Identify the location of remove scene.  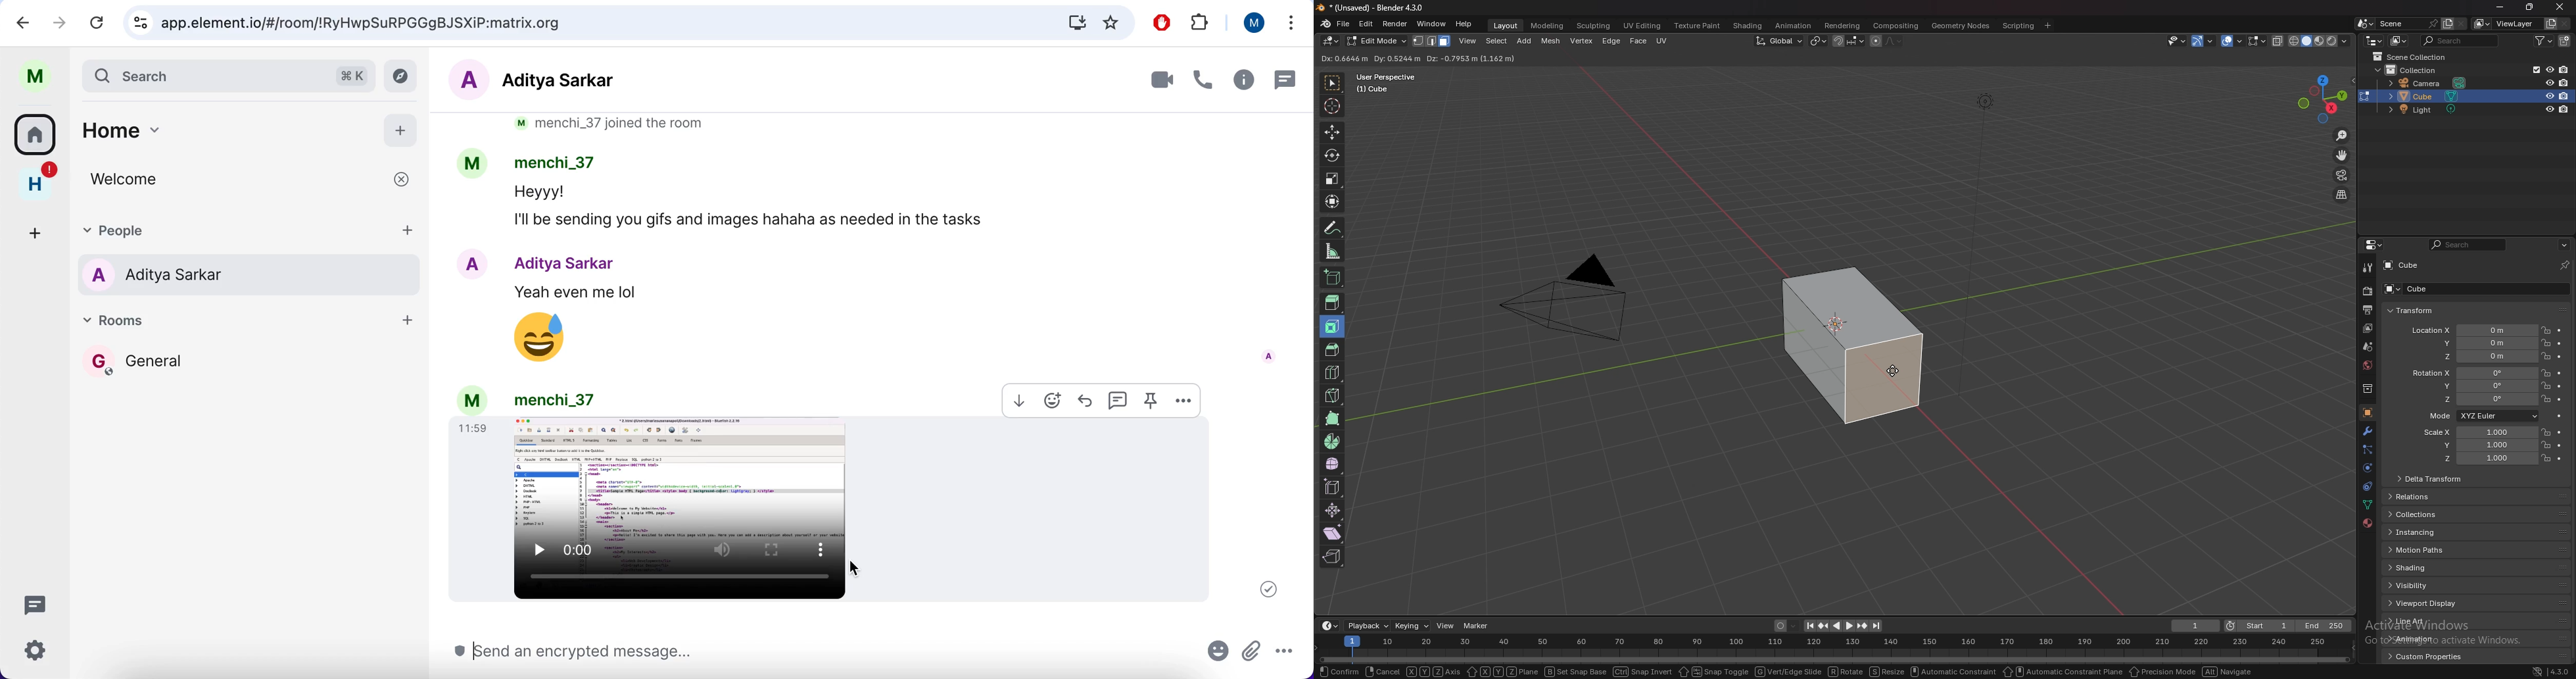
(2461, 24).